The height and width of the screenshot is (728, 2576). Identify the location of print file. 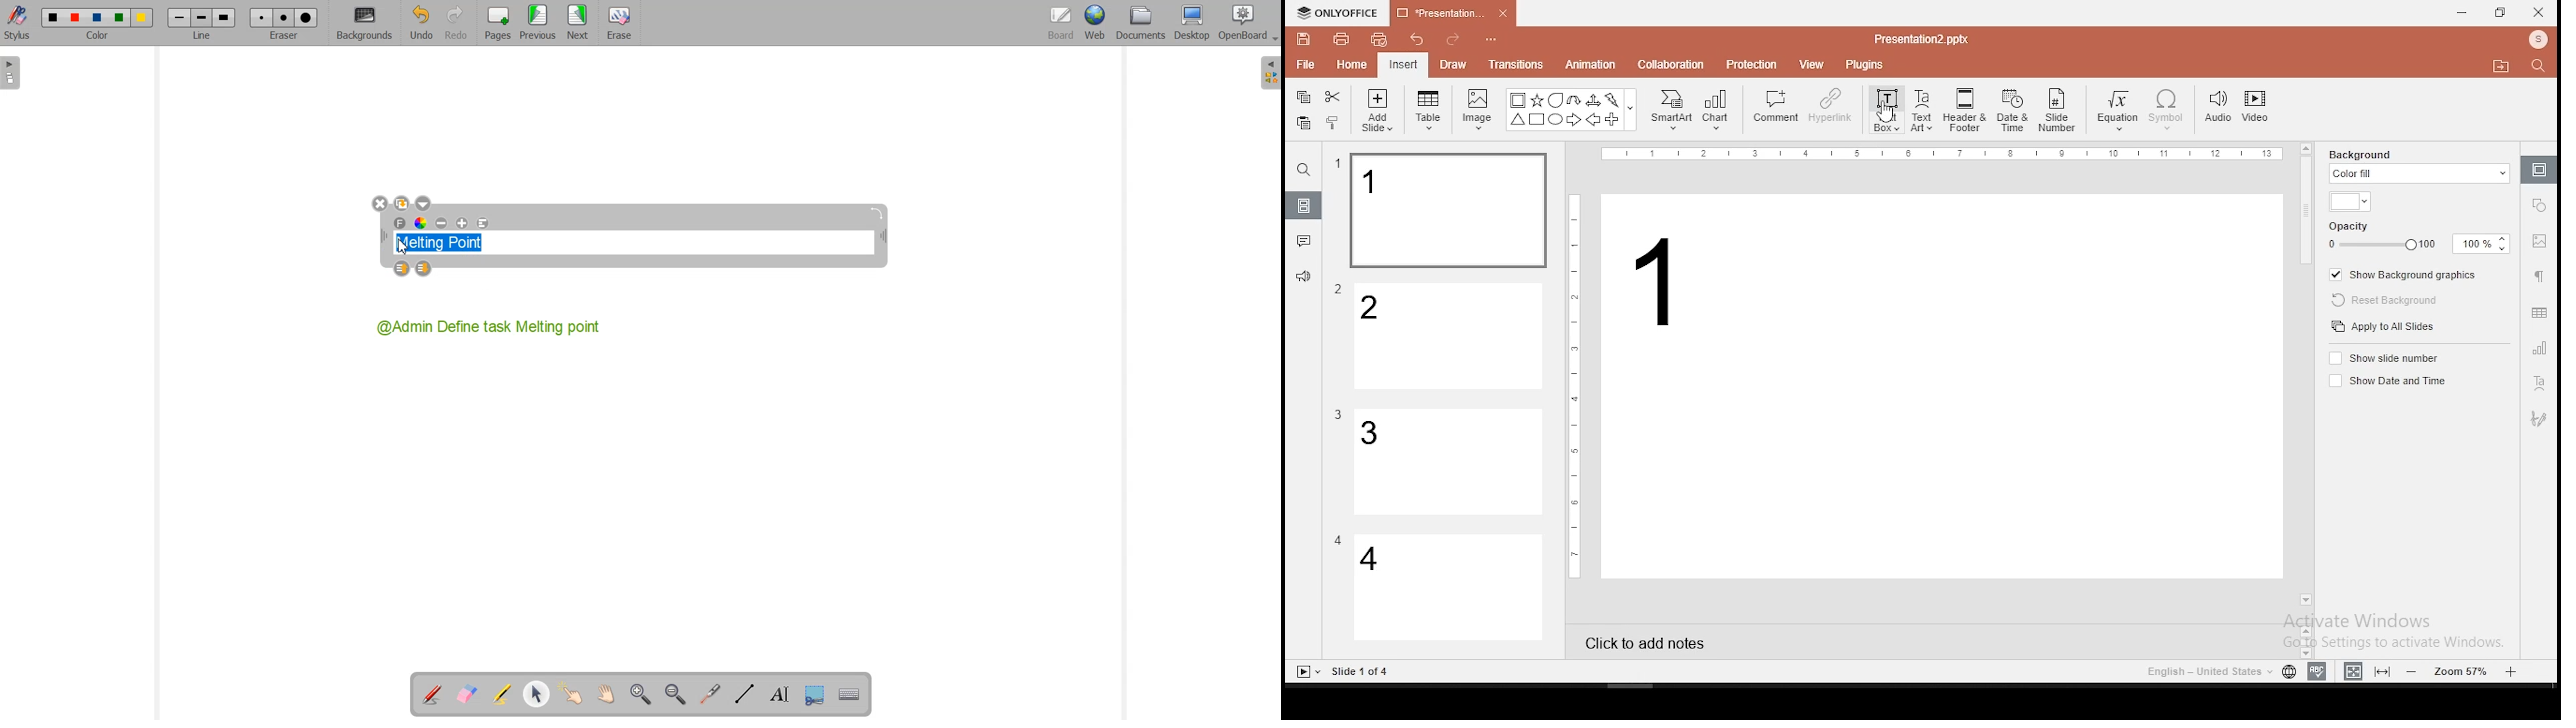
(1341, 37).